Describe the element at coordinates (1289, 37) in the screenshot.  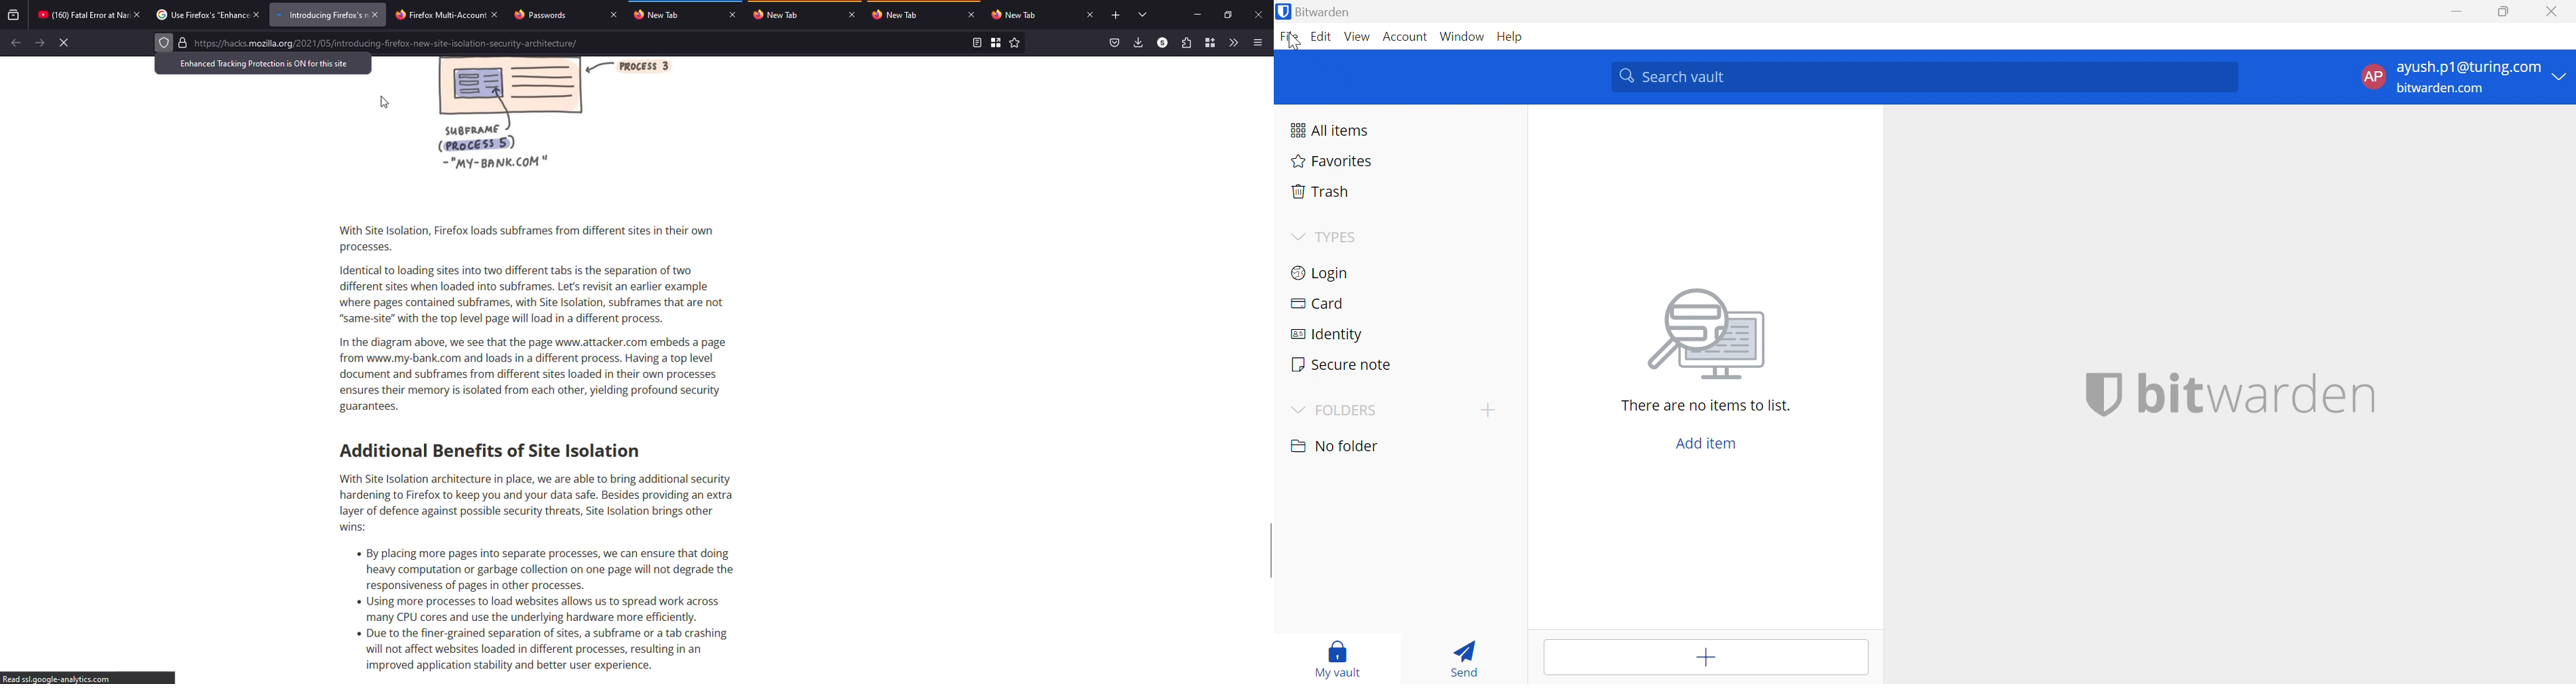
I see `File` at that location.